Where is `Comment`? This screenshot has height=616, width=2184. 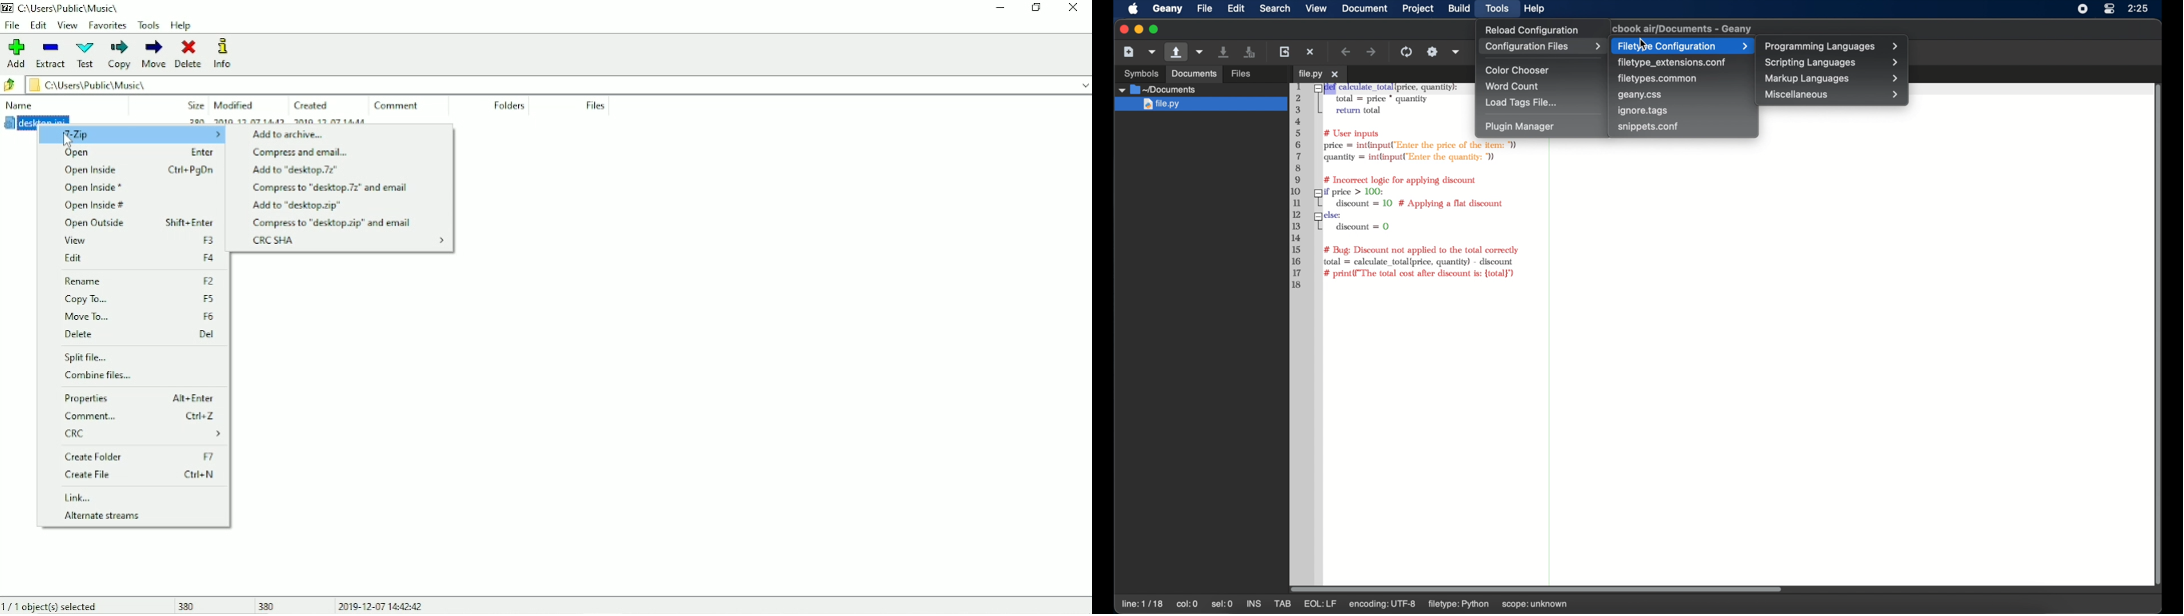
Comment is located at coordinates (398, 106).